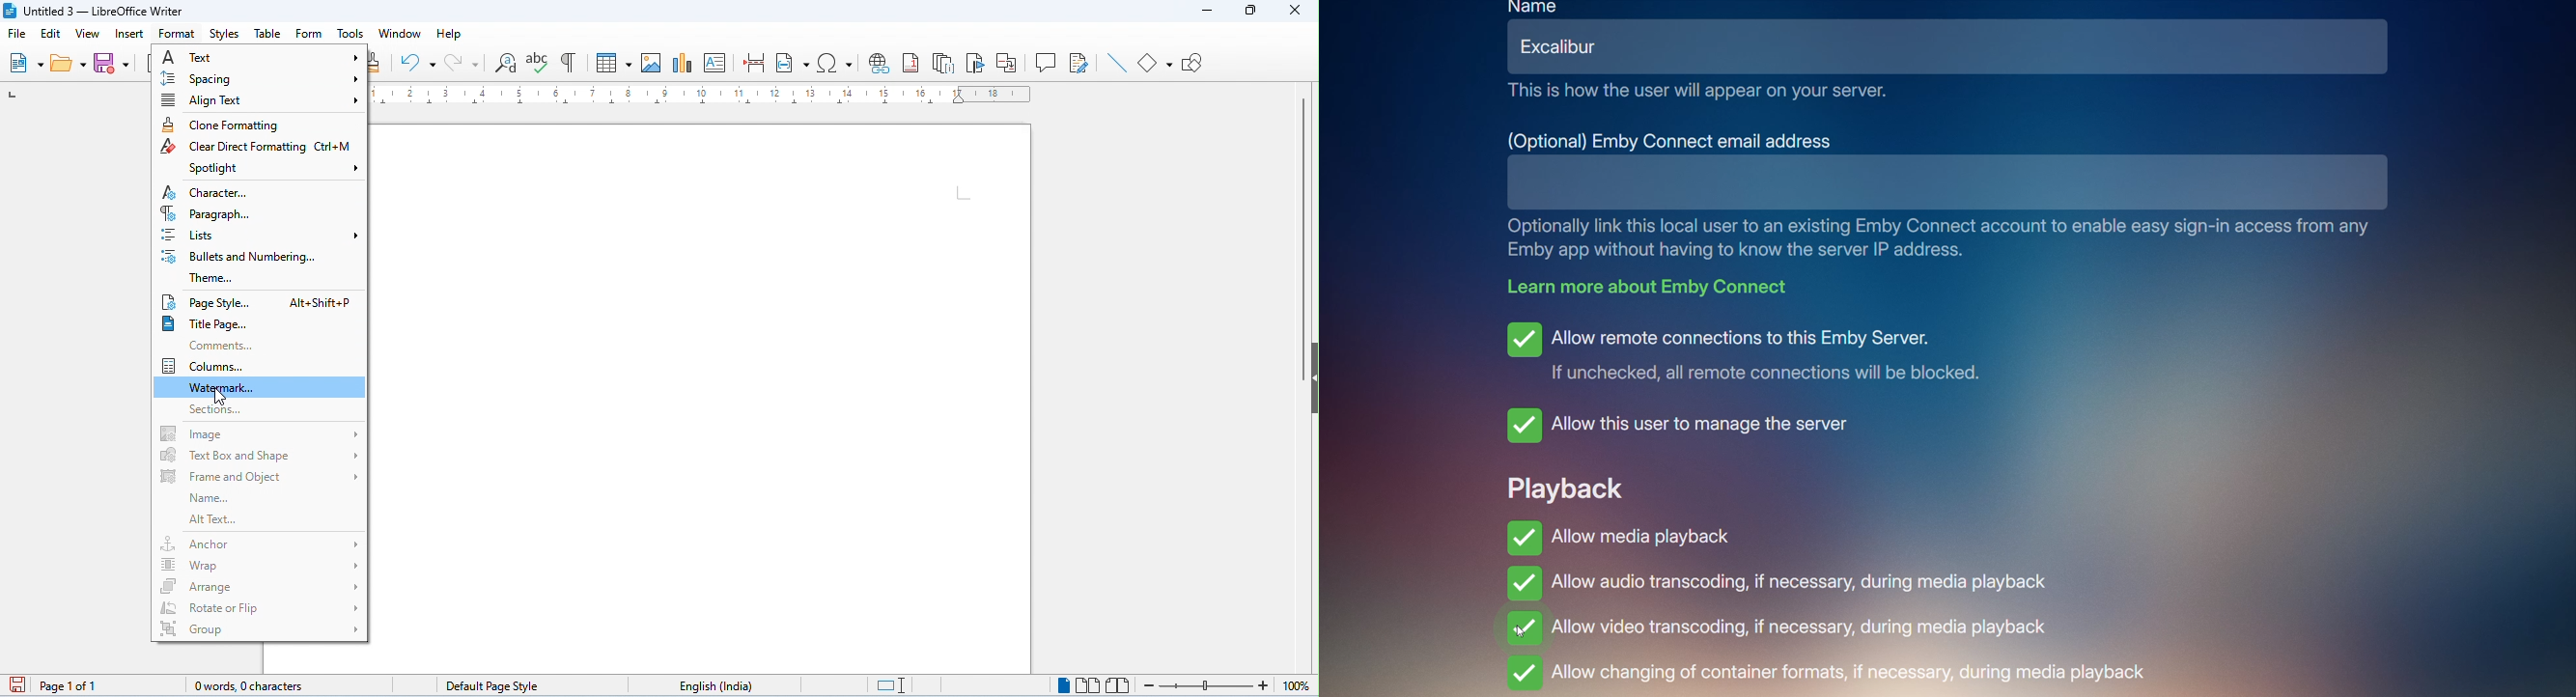  I want to click on sections, so click(226, 410).